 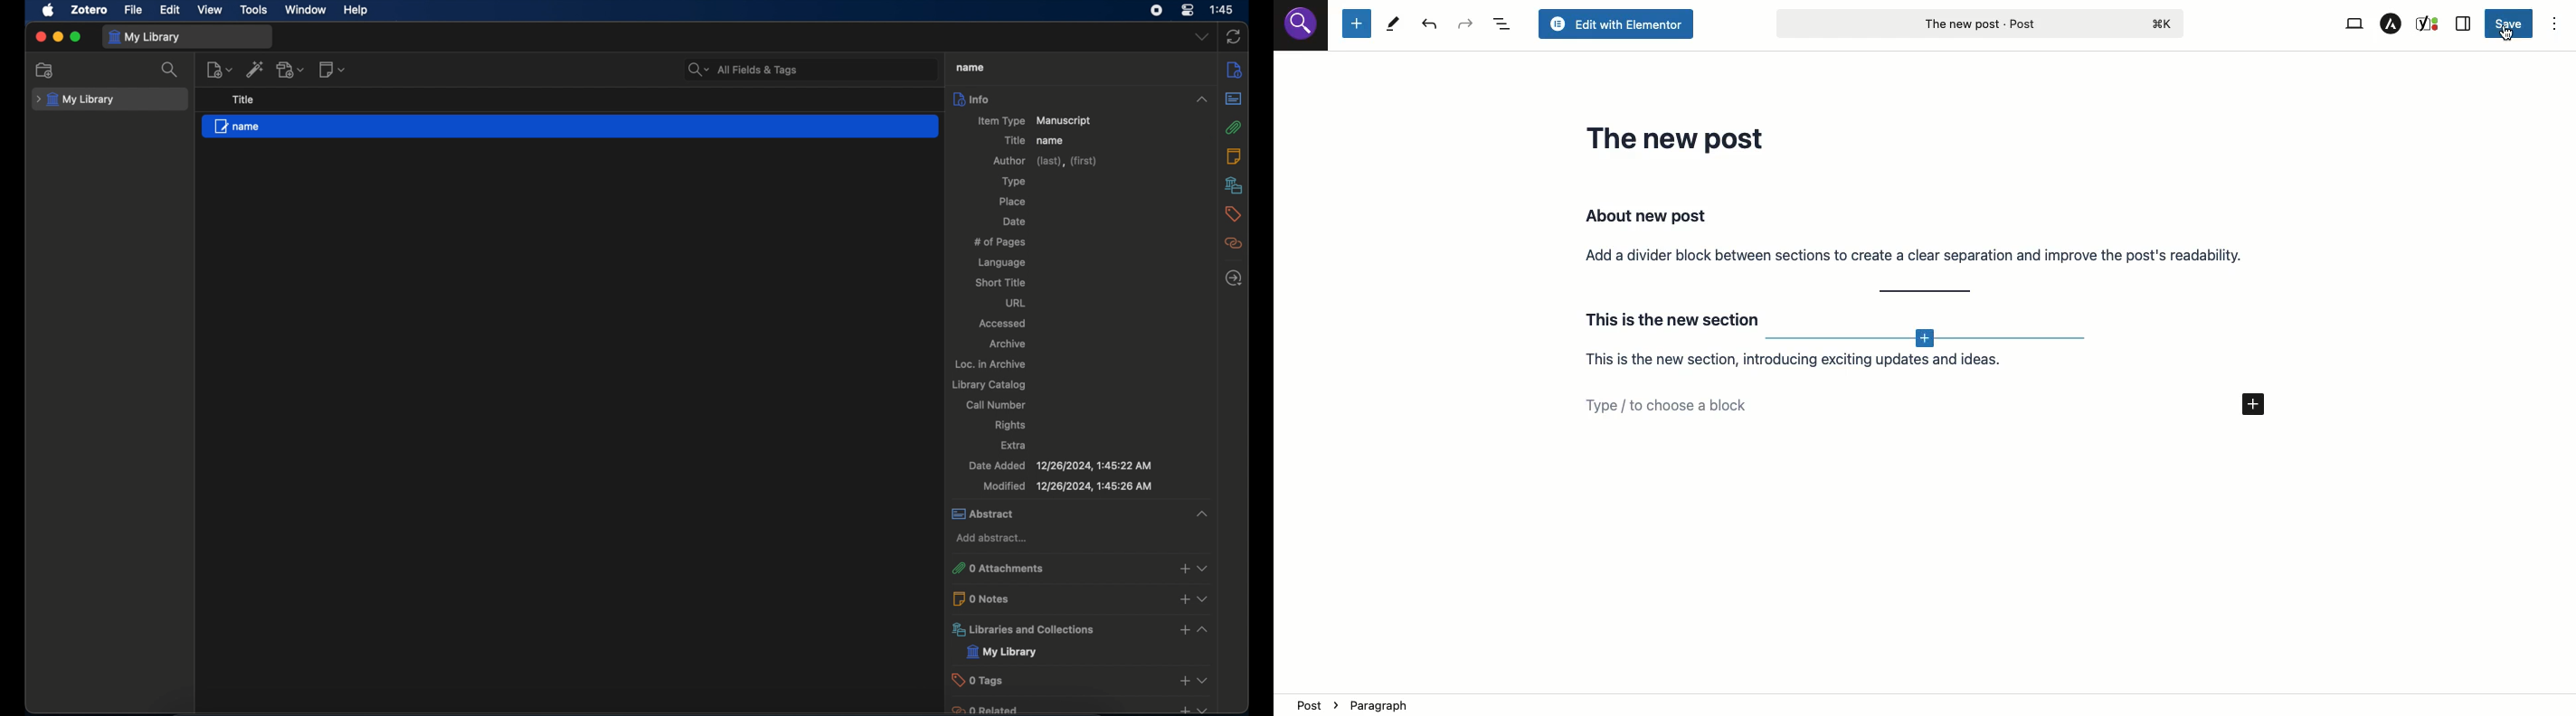 What do you see at coordinates (1000, 242) in the screenshot?
I see `no of pages` at bounding box center [1000, 242].